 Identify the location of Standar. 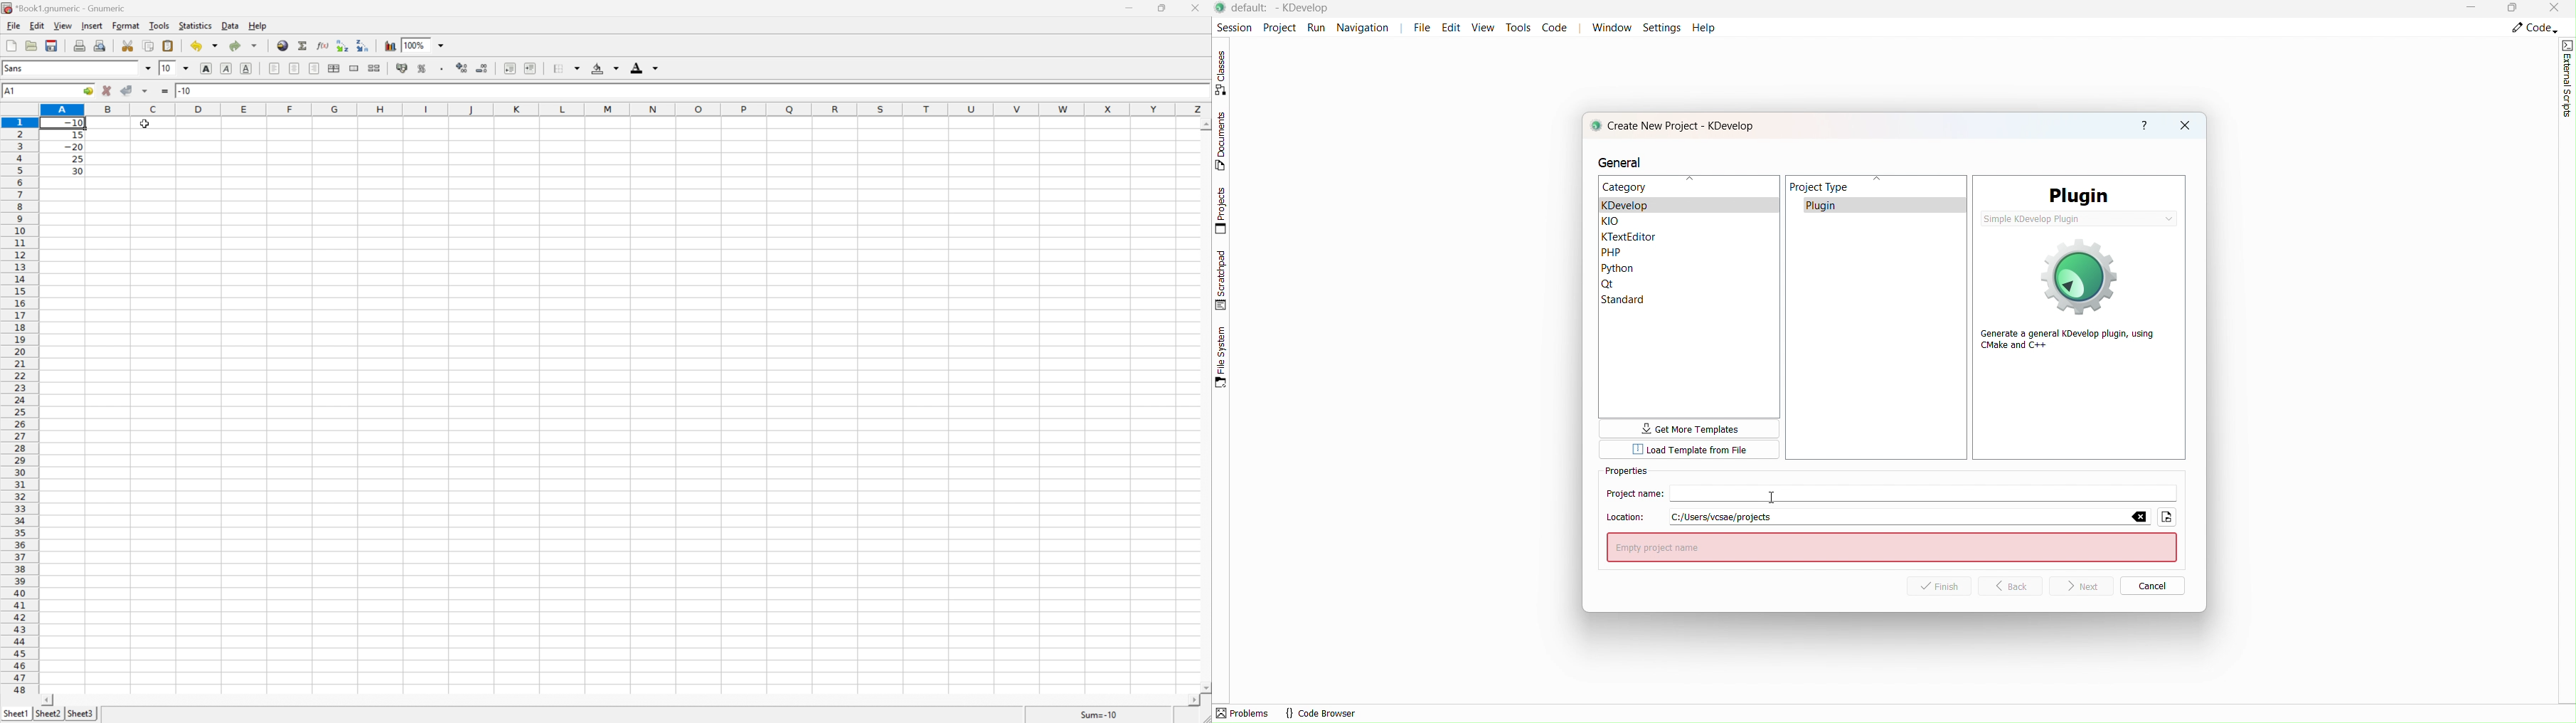
(1632, 300).